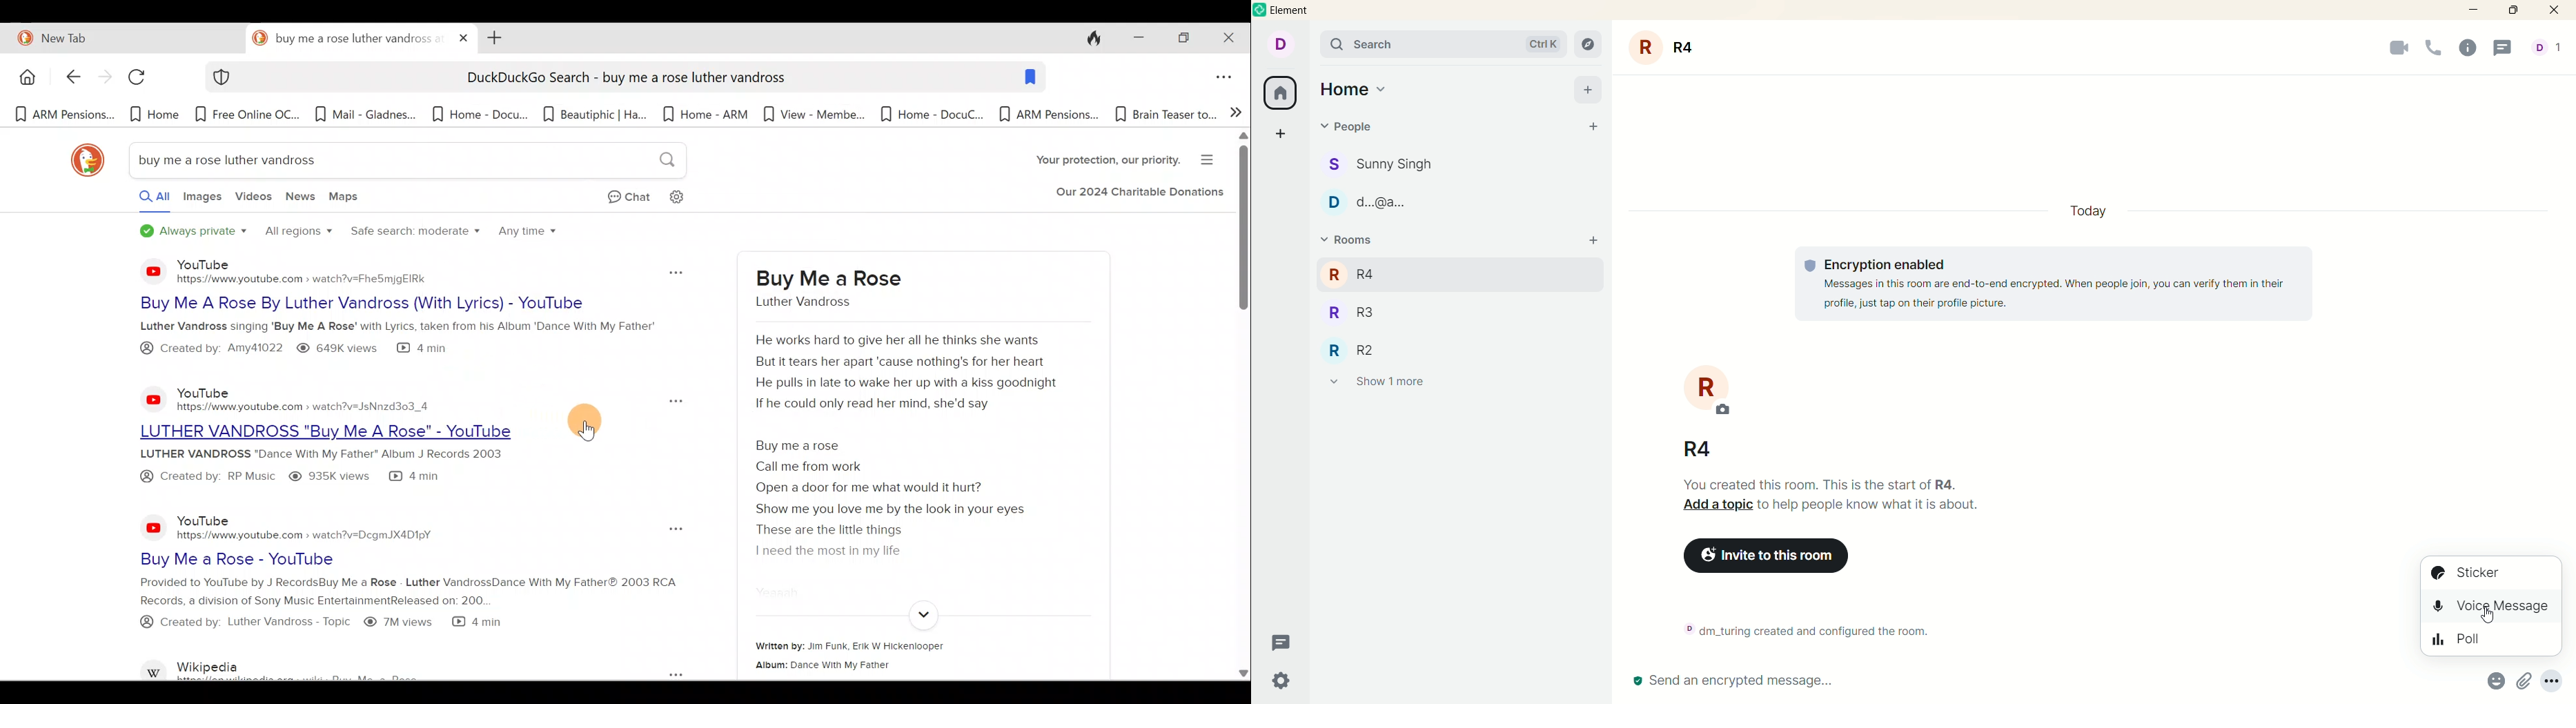 Image resolution: width=2576 pixels, height=728 pixels. Describe the element at coordinates (811, 113) in the screenshot. I see `Bookmark 8` at that location.